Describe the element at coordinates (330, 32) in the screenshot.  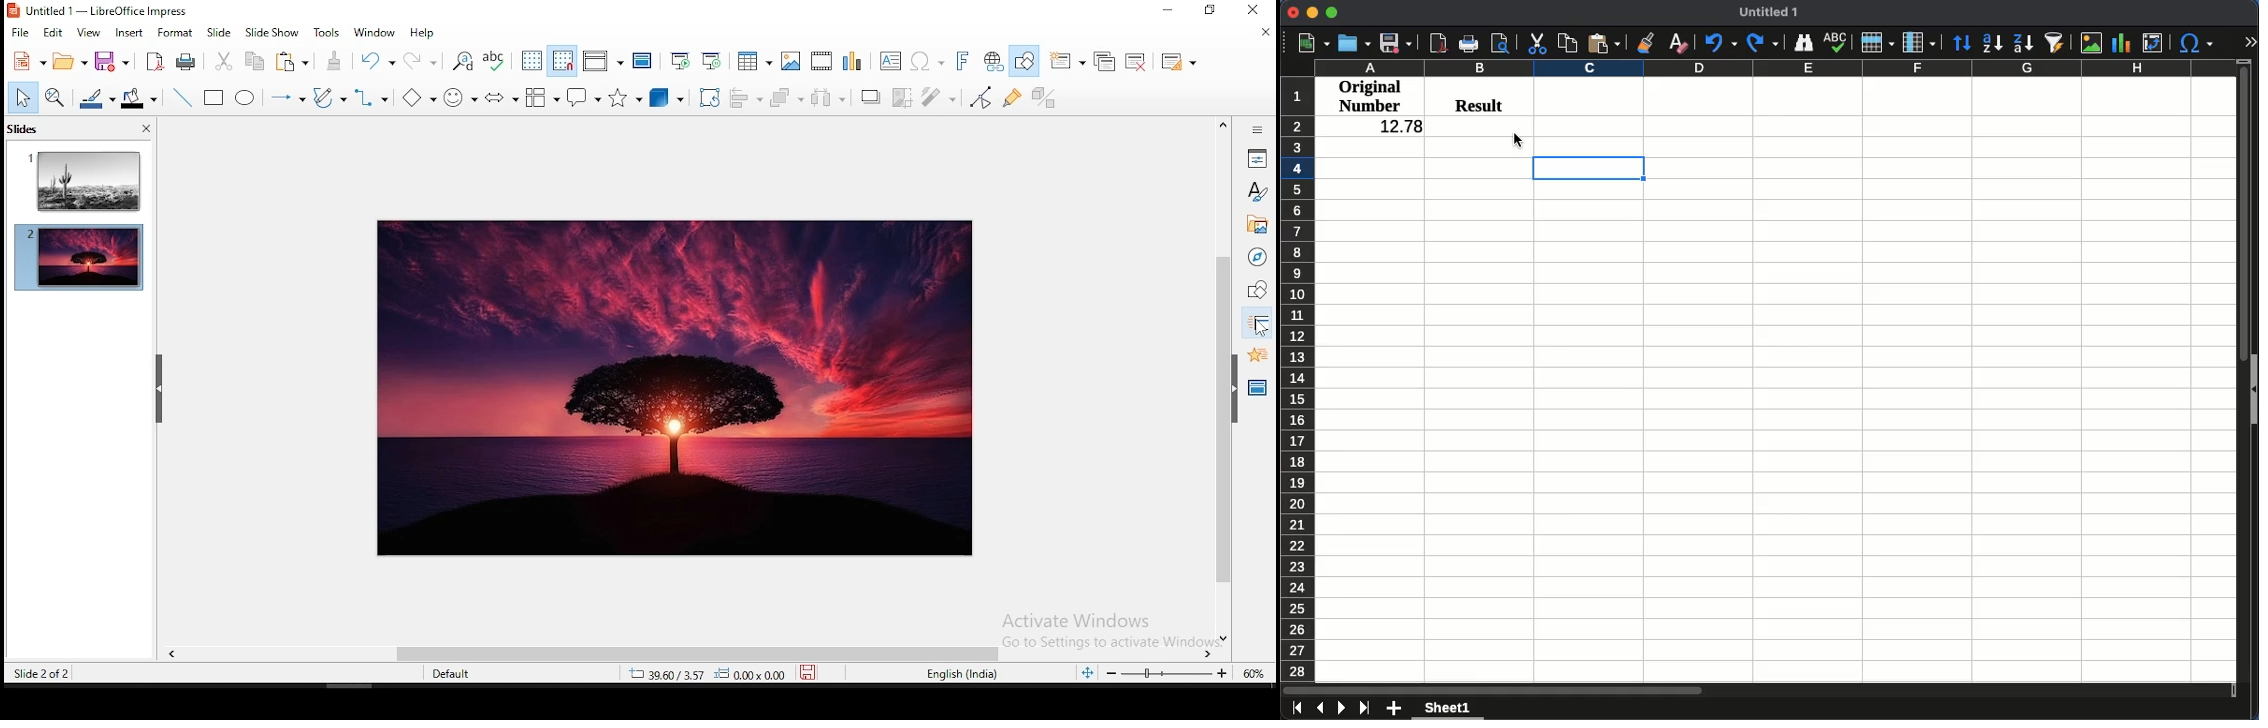
I see `tools` at that location.